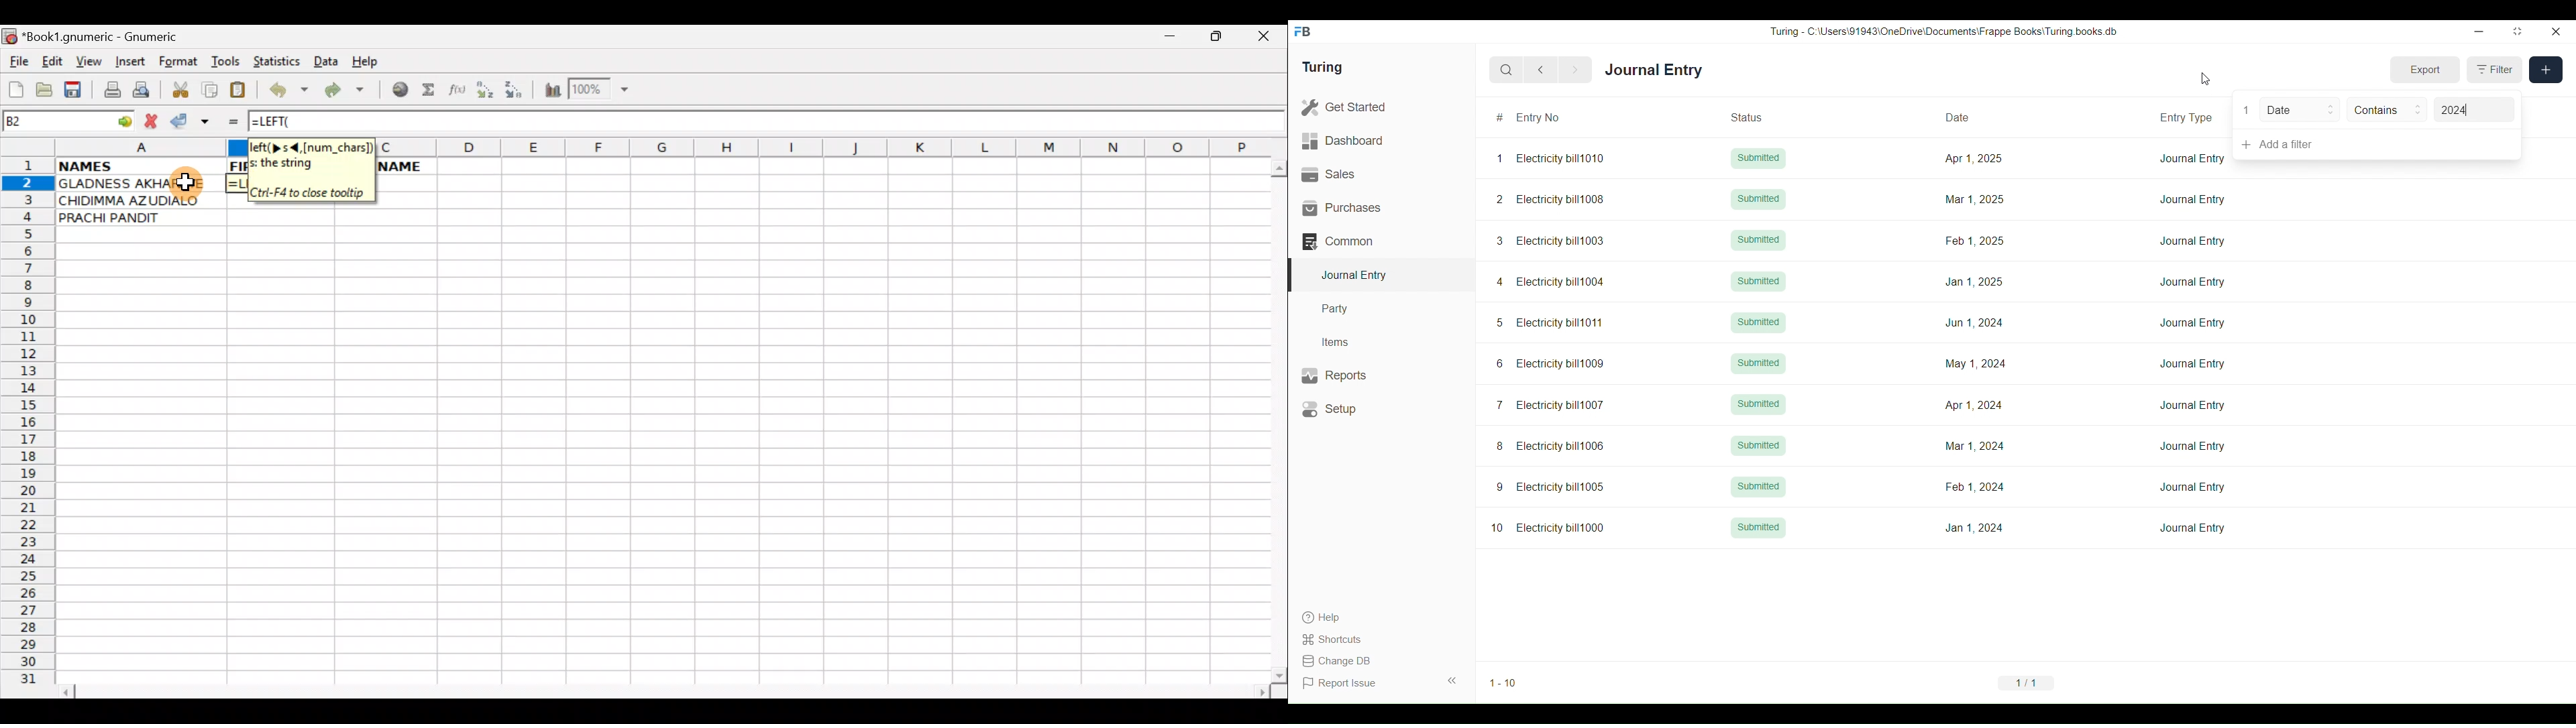 The image size is (2576, 728). What do you see at coordinates (2454, 110) in the screenshot?
I see `2024` at bounding box center [2454, 110].